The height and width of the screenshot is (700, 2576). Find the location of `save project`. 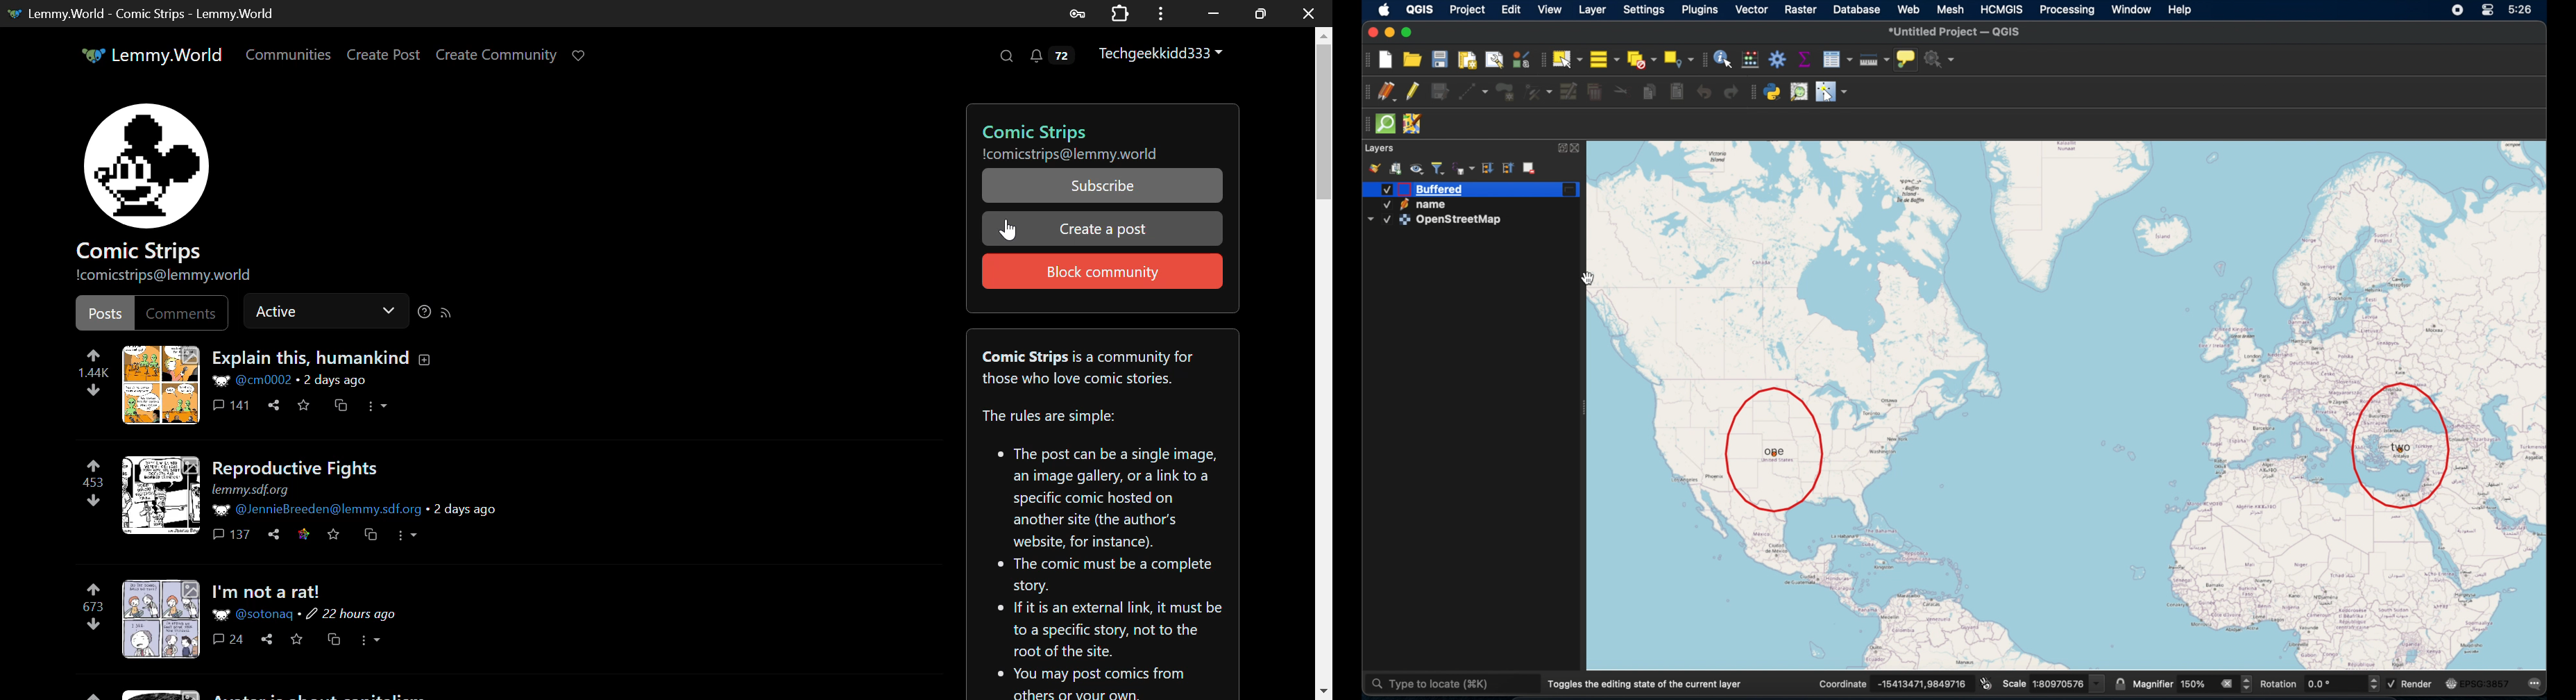

save project is located at coordinates (1439, 59).